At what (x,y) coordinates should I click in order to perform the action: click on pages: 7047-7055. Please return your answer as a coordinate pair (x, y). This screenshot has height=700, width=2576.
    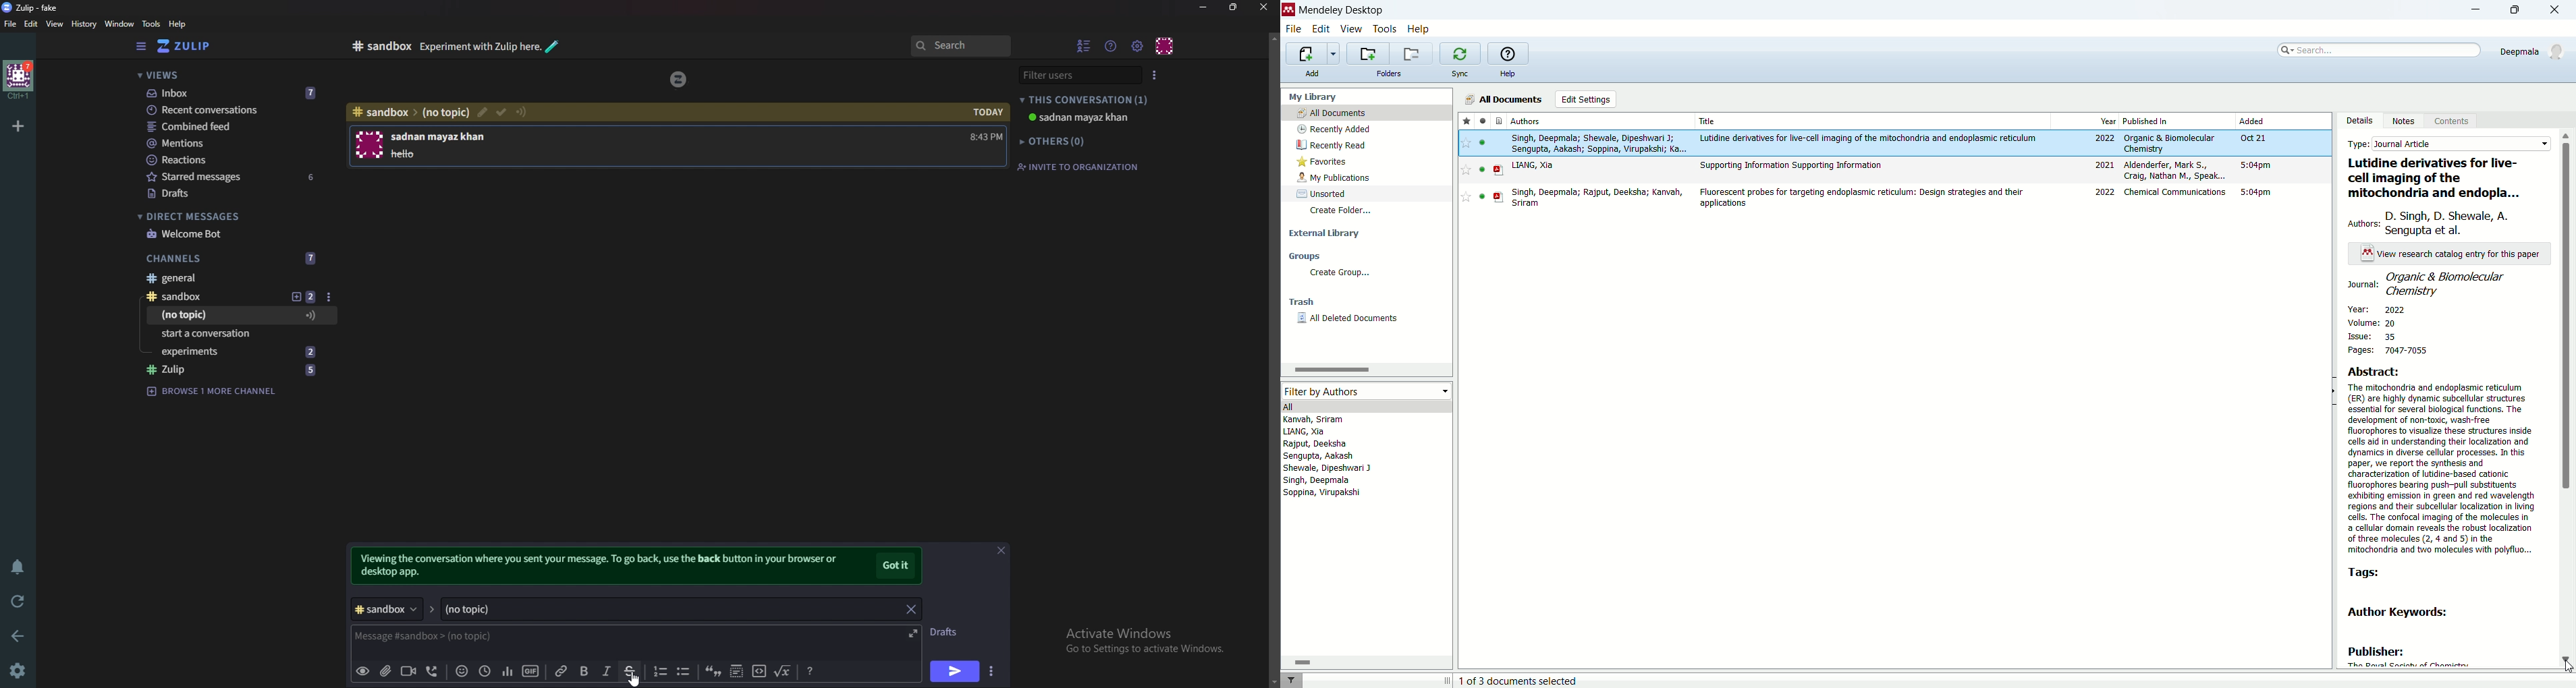
    Looking at the image, I should click on (2390, 350).